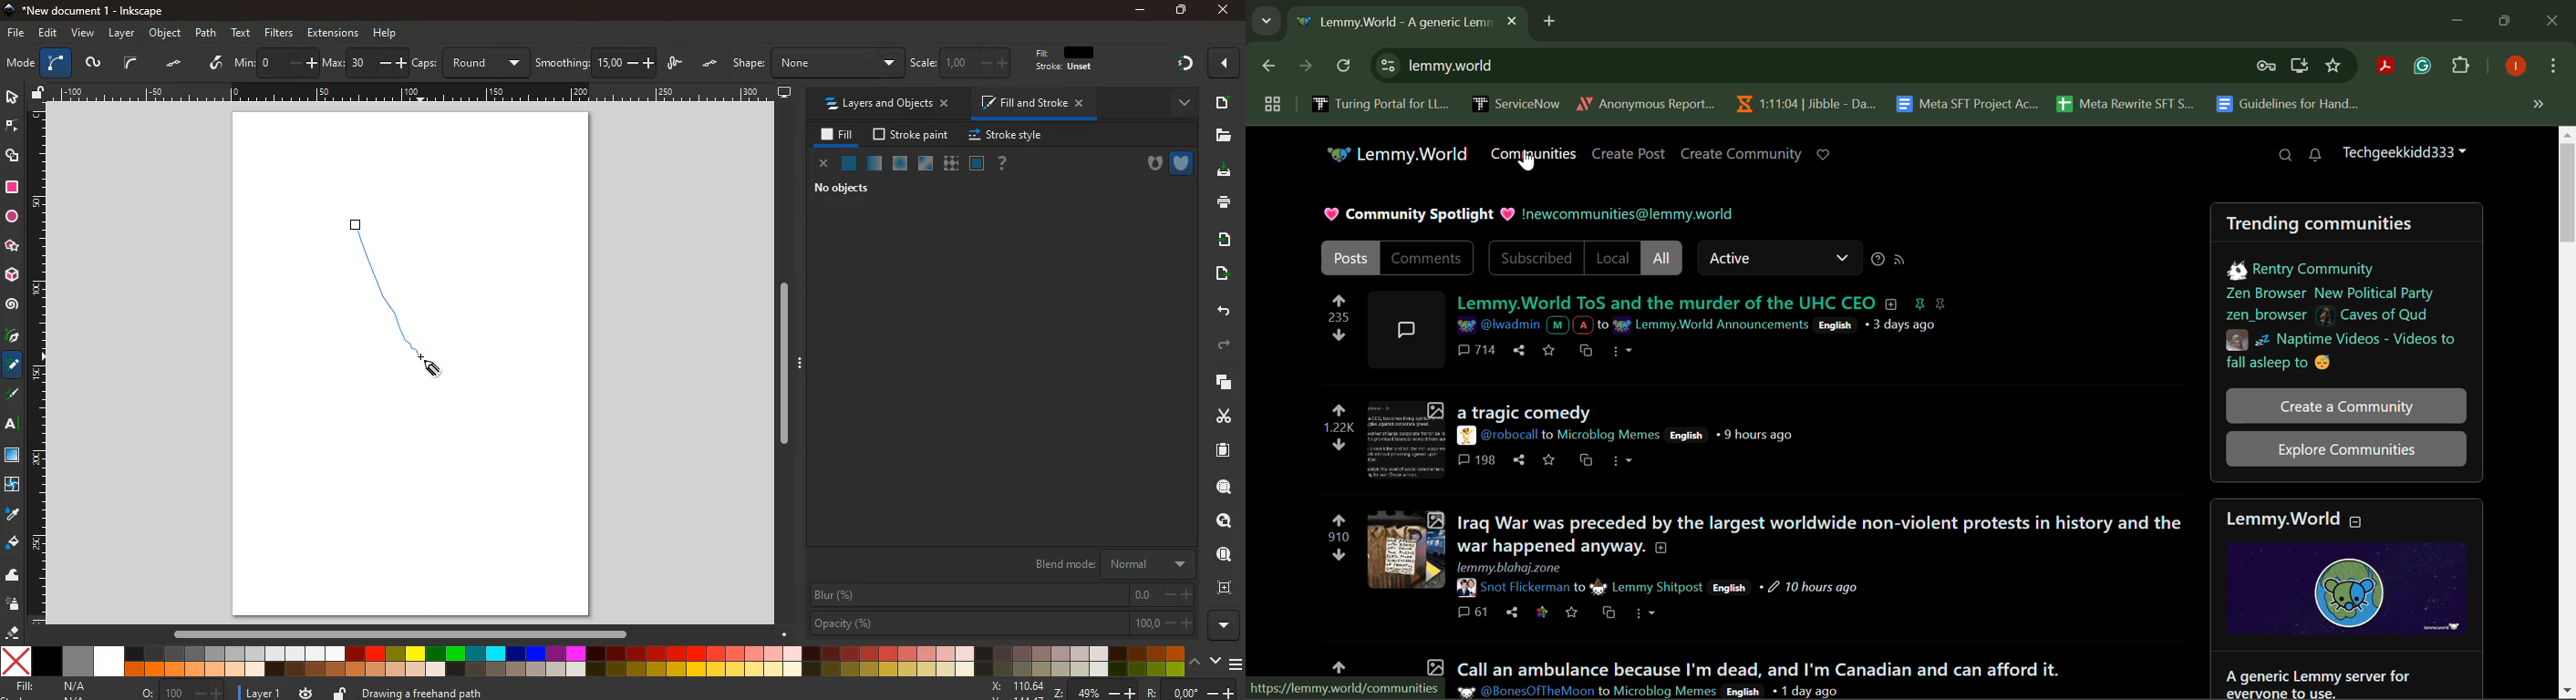  I want to click on back, so click(1221, 312).